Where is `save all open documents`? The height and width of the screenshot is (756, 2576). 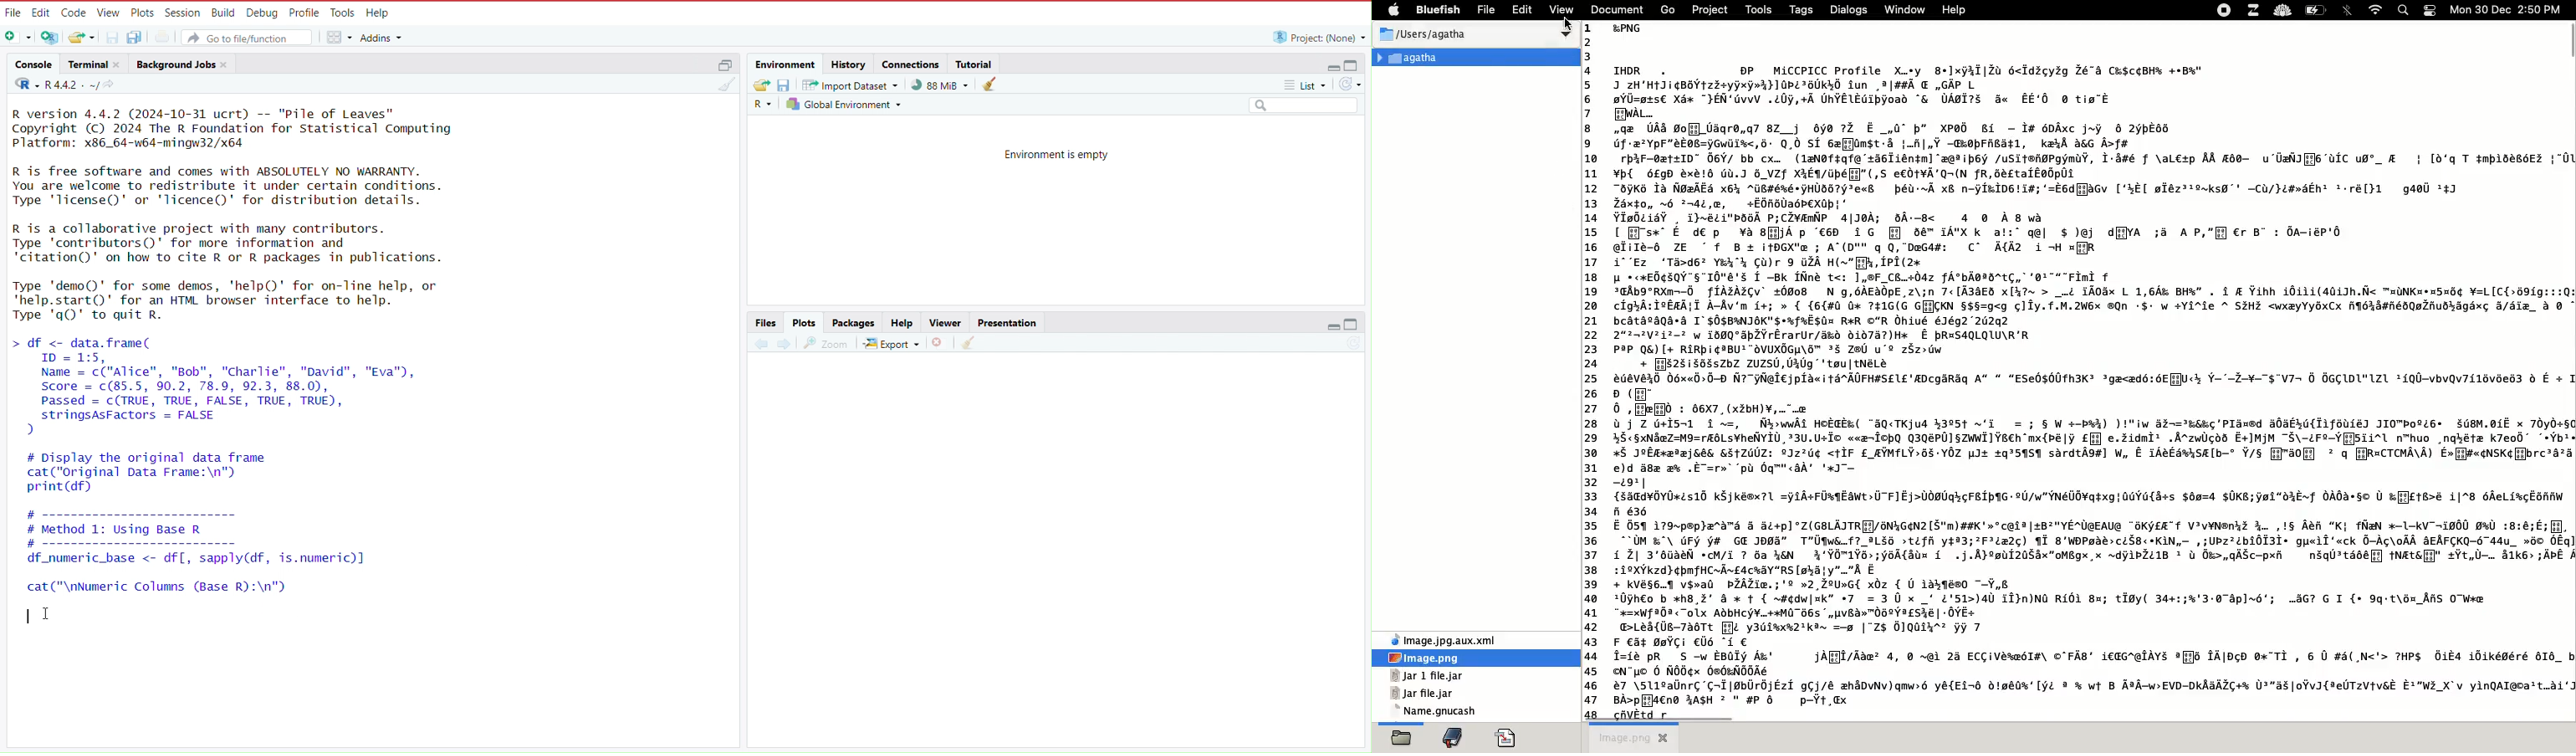 save all open documents is located at coordinates (136, 37).